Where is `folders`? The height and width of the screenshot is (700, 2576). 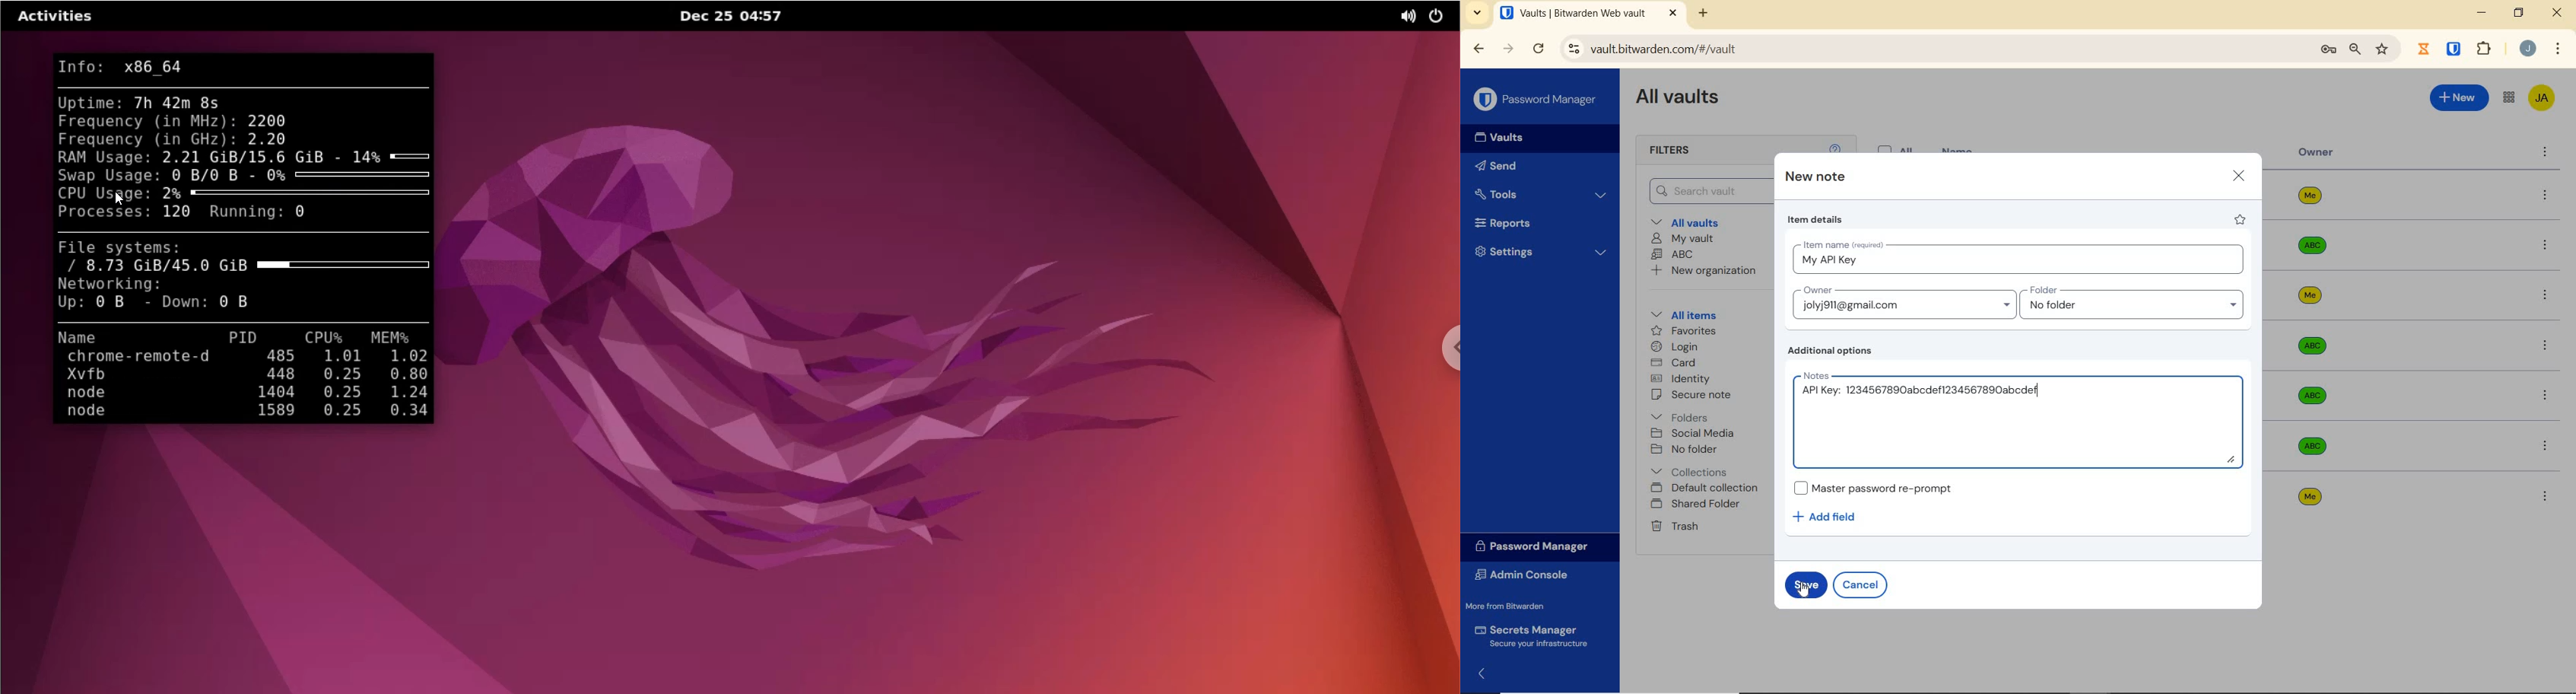
folders is located at coordinates (1682, 417).